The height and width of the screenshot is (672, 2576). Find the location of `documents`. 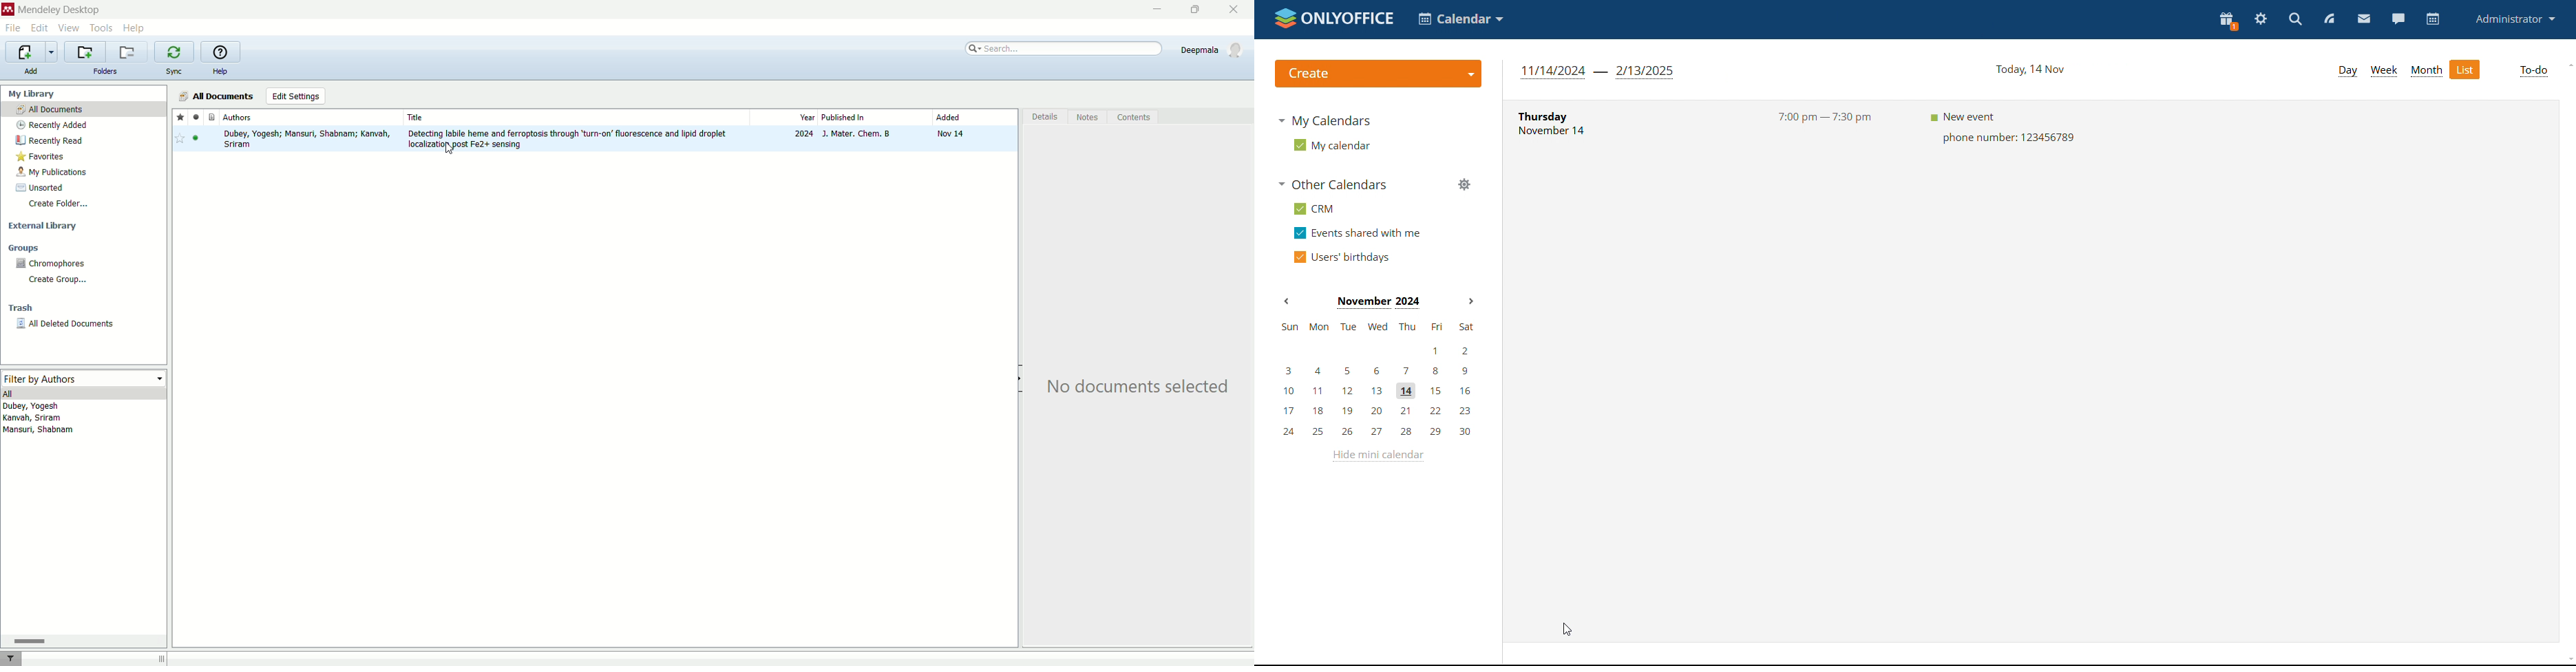

documents is located at coordinates (210, 118).